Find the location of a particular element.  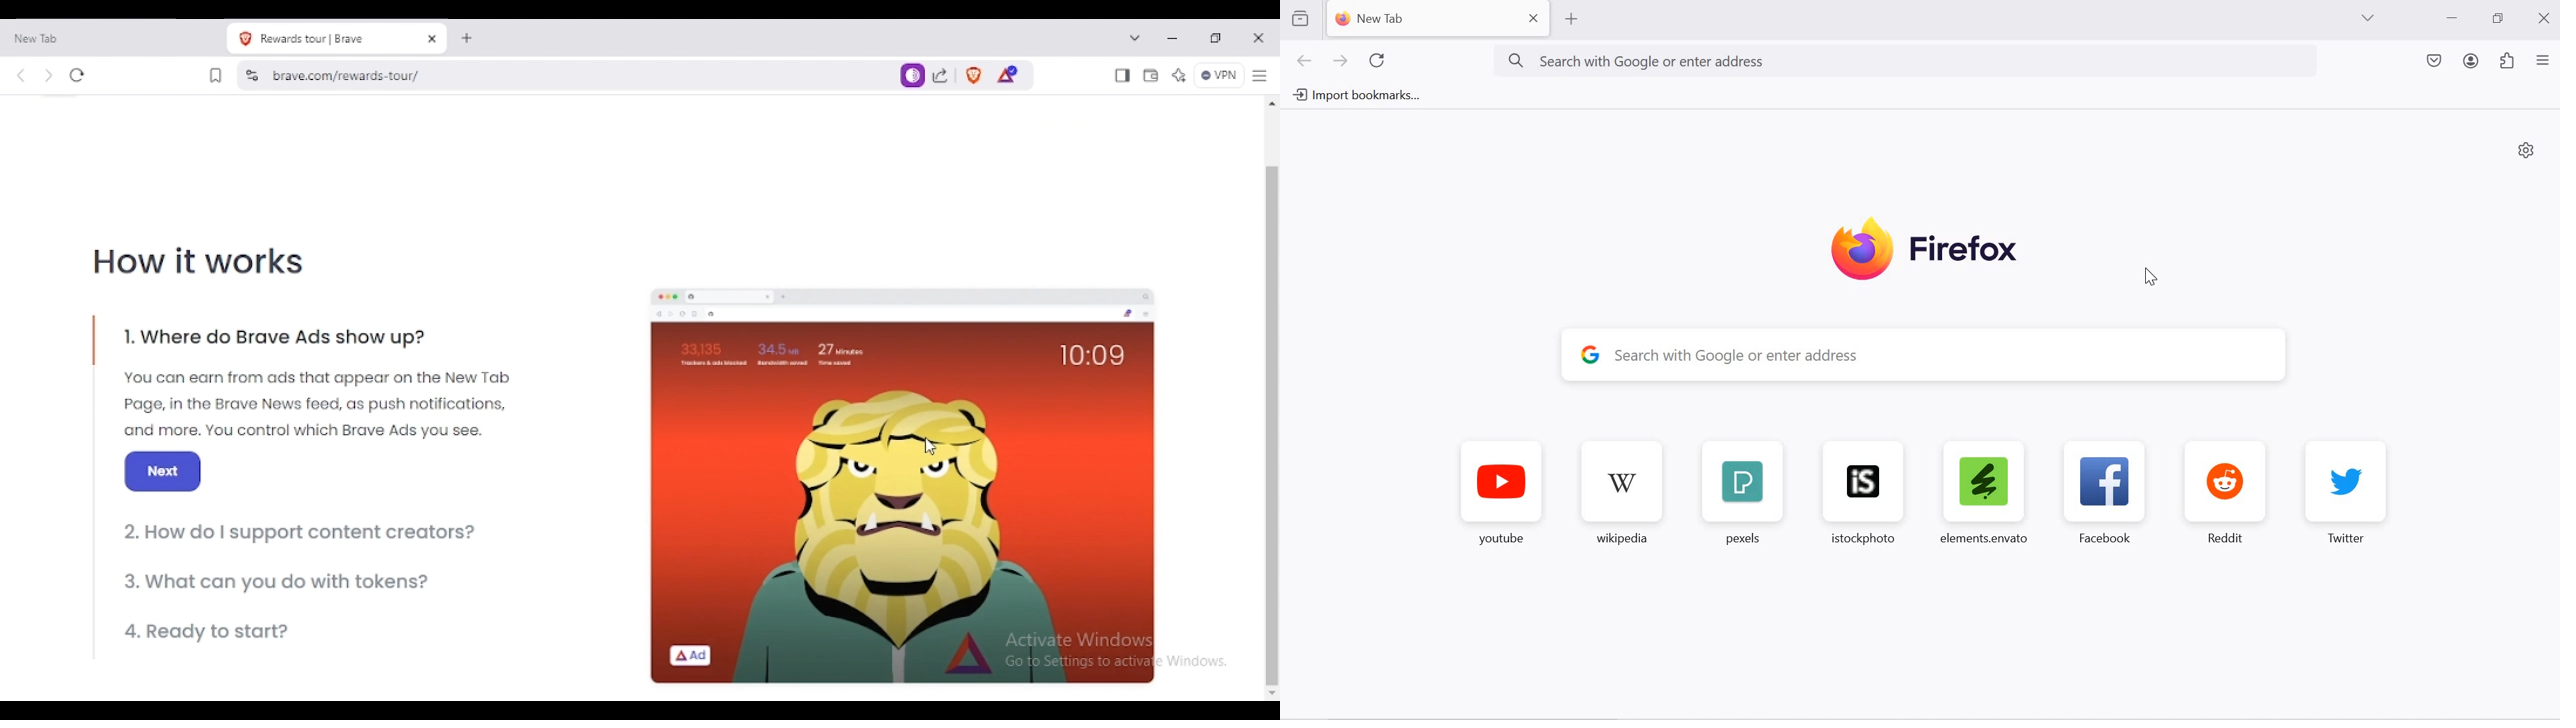

NEW TAB is located at coordinates (1421, 21).